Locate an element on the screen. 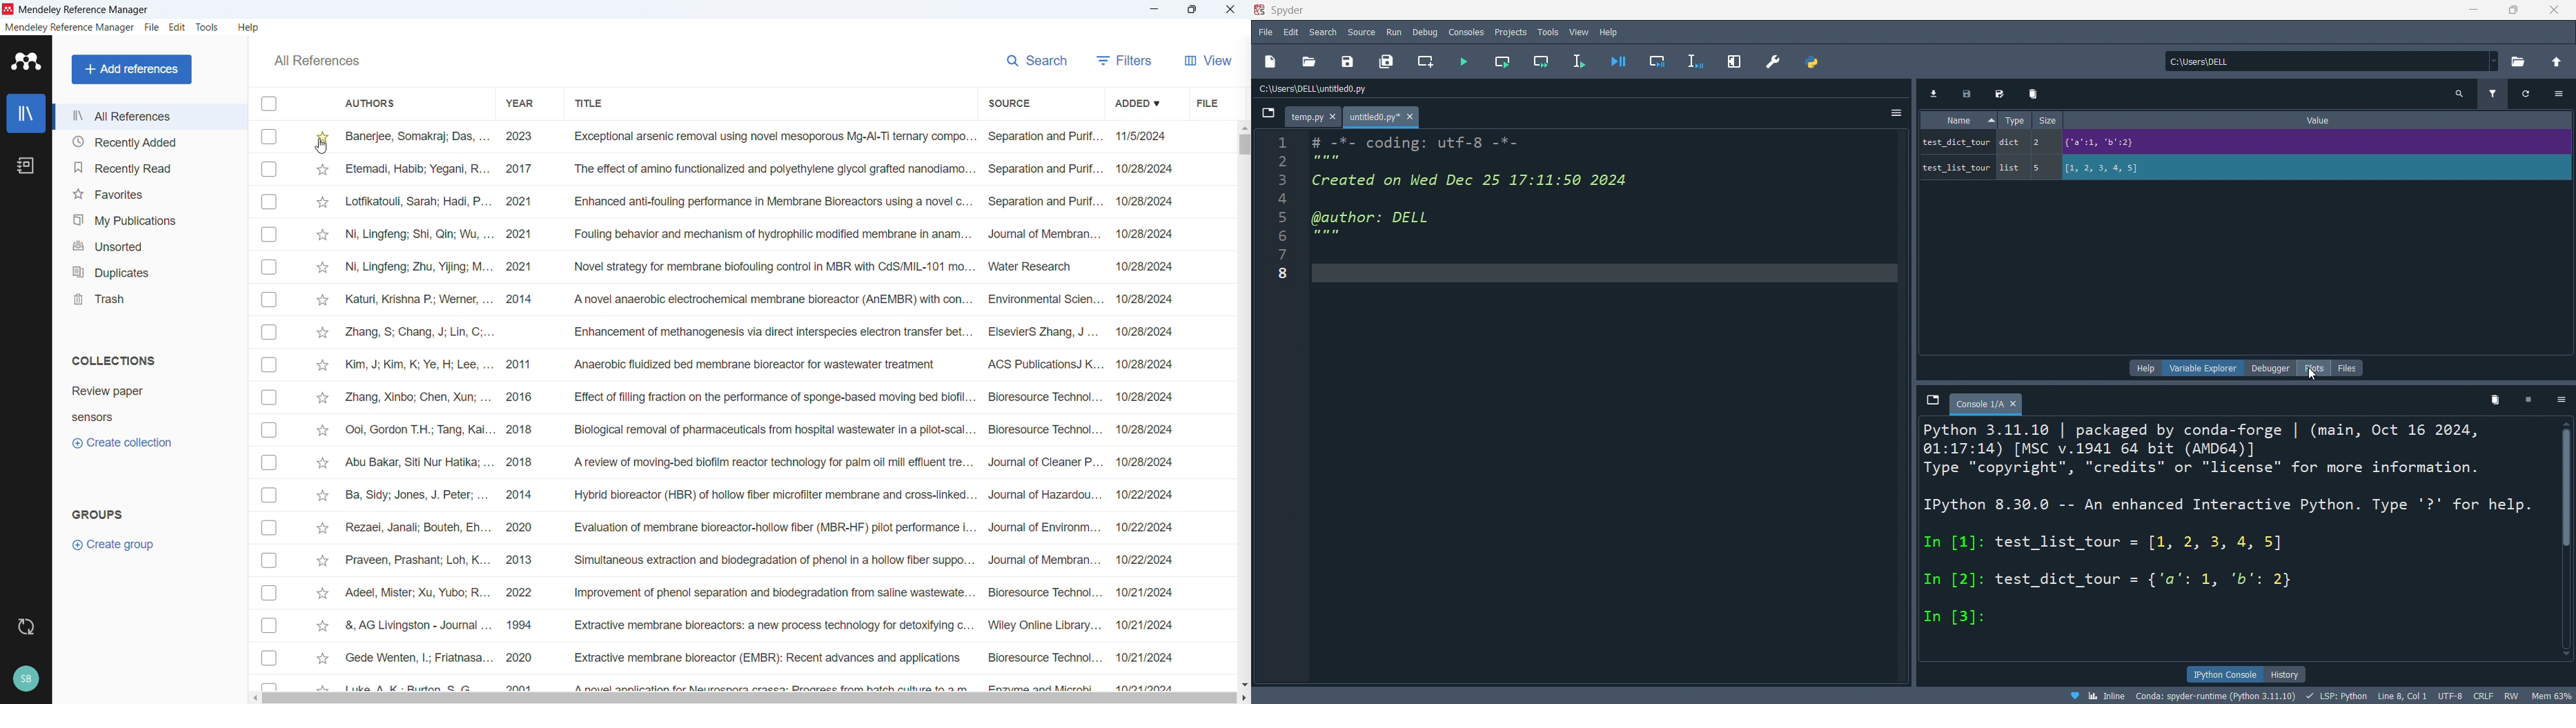  save is located at coordinates (1348, 61).